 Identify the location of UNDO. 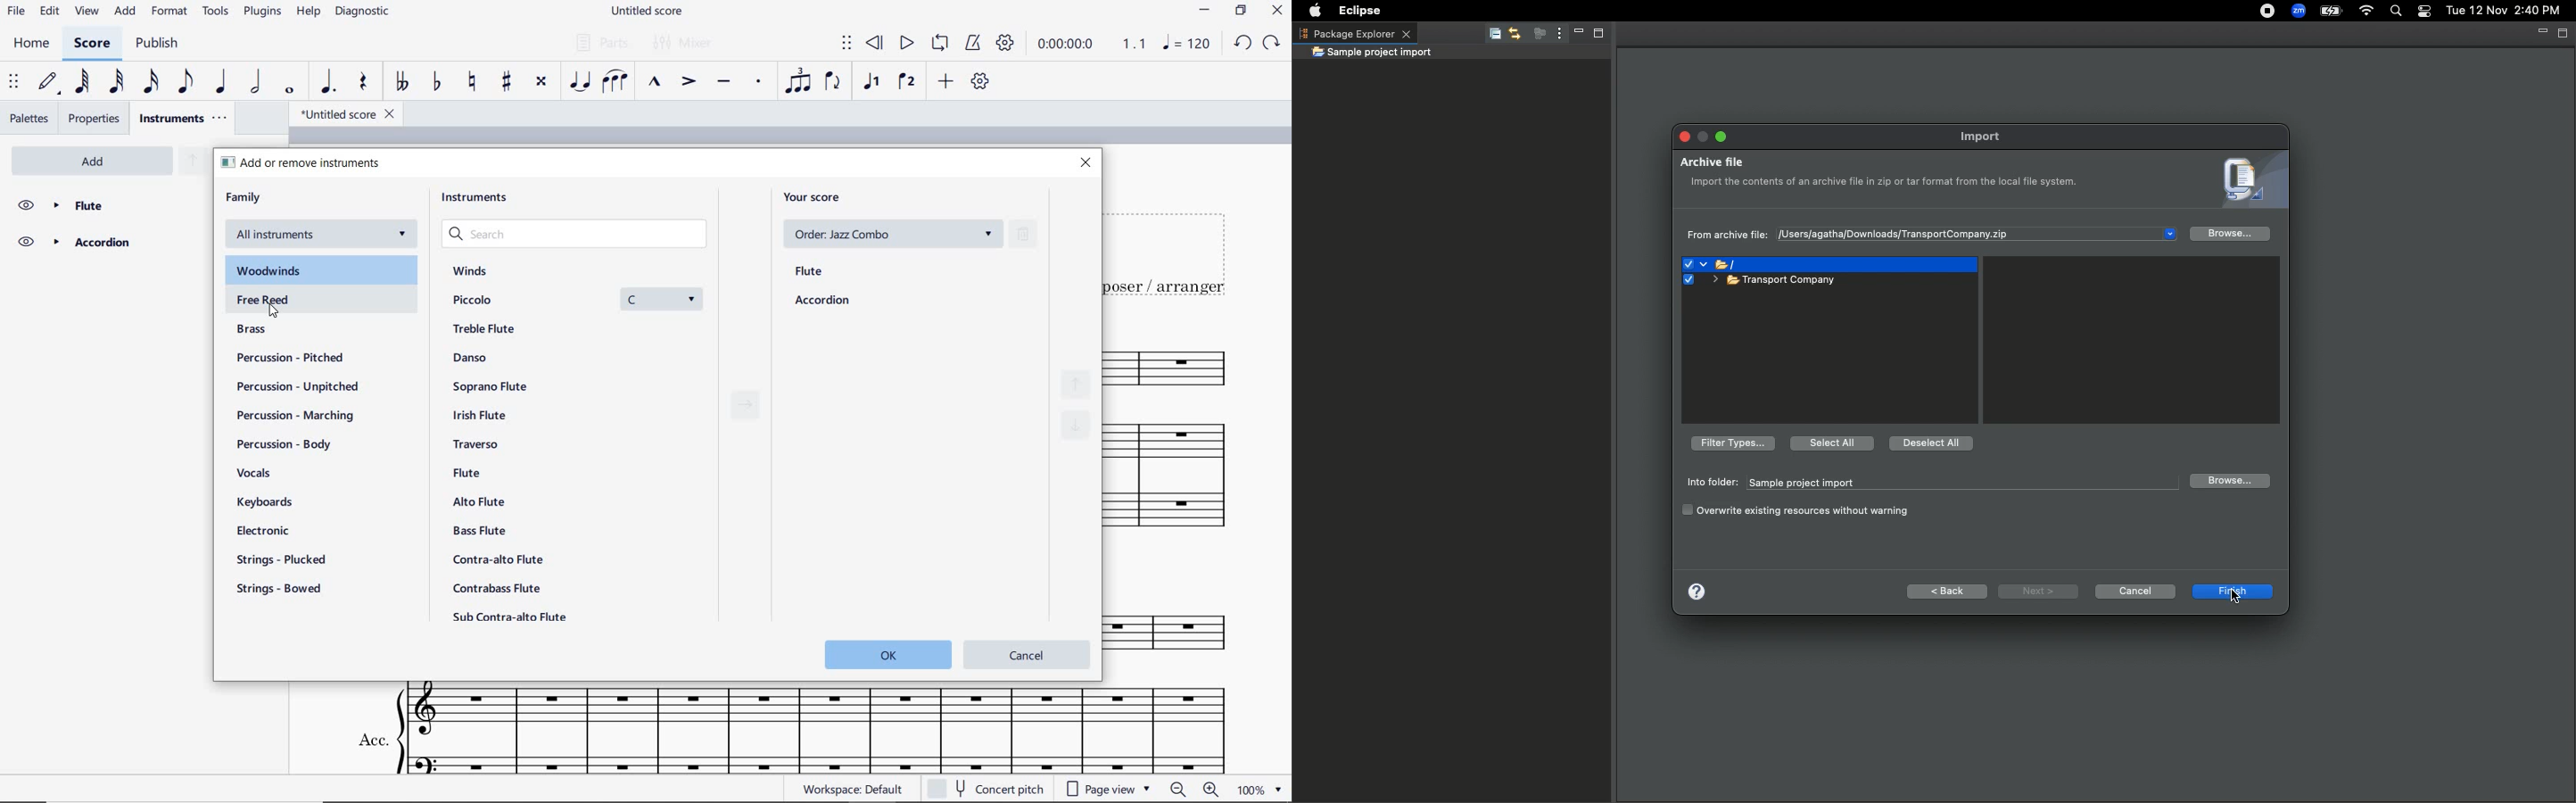
(1243, 42).